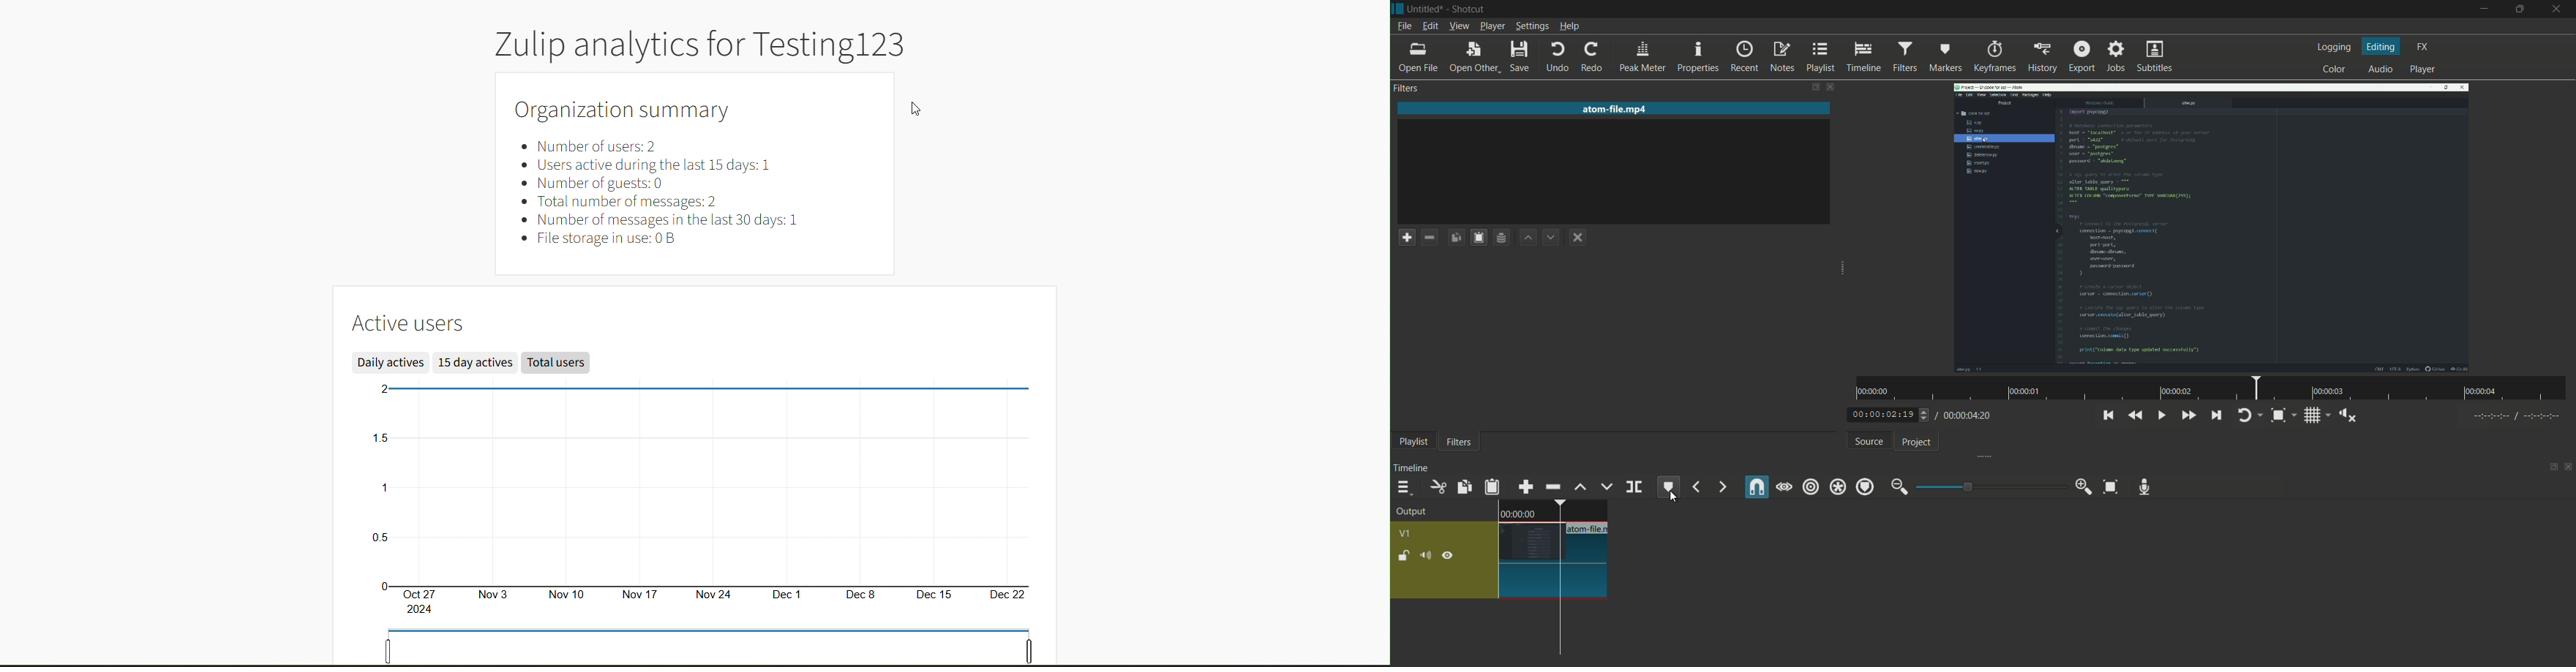 The height and width of the screenshot is (672, 2576). Describe the element at coordinates (1426, 9) in the screenshot. I see `project name` at that location.